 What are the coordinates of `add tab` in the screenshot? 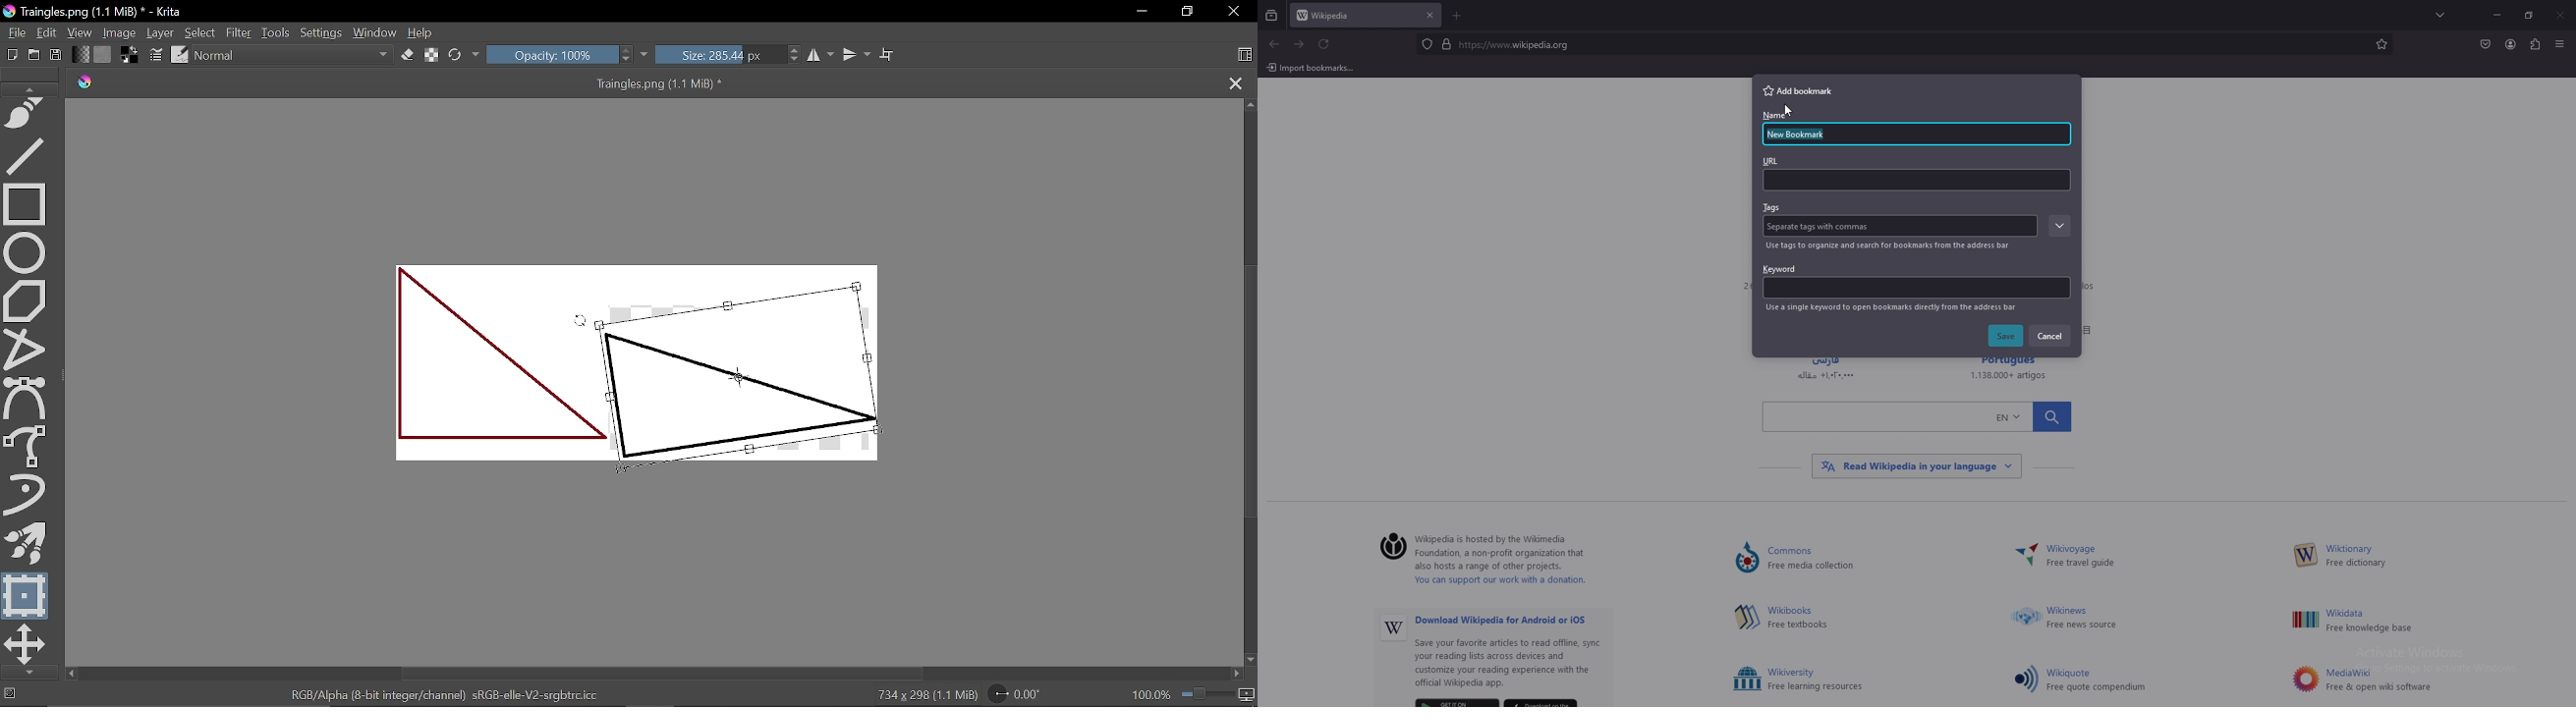 It's located at (1458, 16).